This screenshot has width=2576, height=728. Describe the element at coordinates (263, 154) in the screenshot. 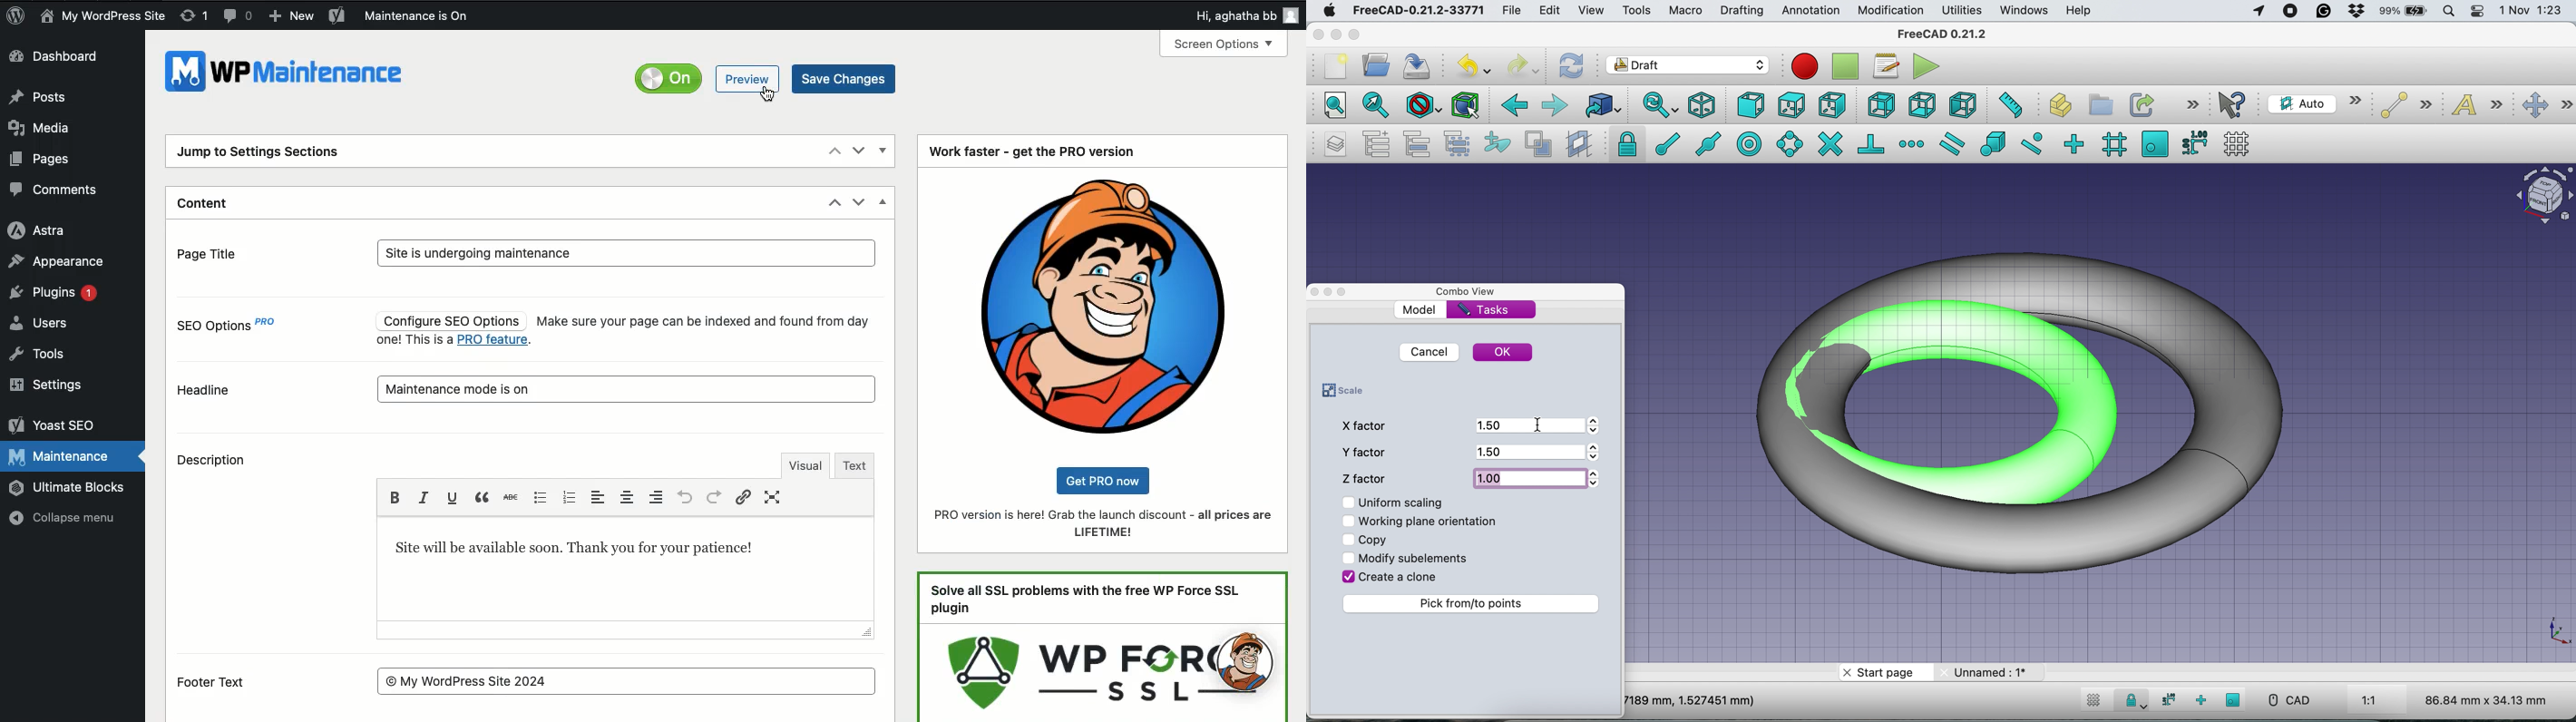

I see `Jump to settings sections` at that location.